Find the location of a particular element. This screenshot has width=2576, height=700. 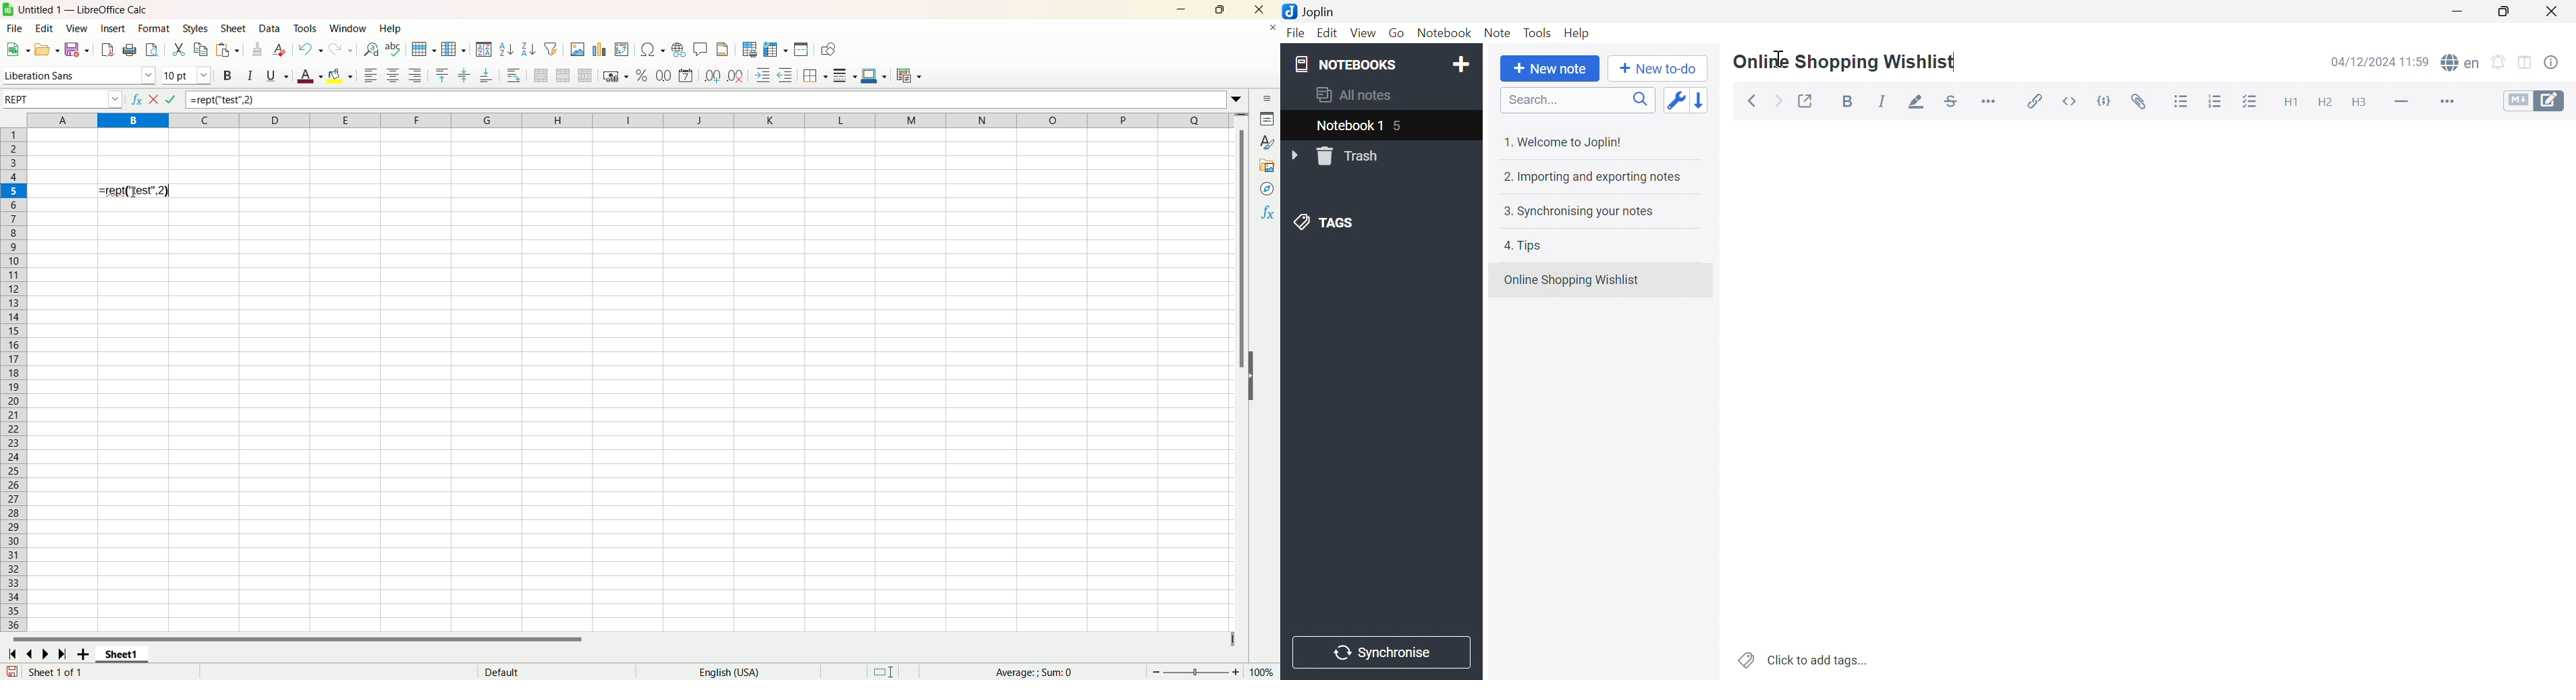

Joplin is located at coordinates (1311, 11).